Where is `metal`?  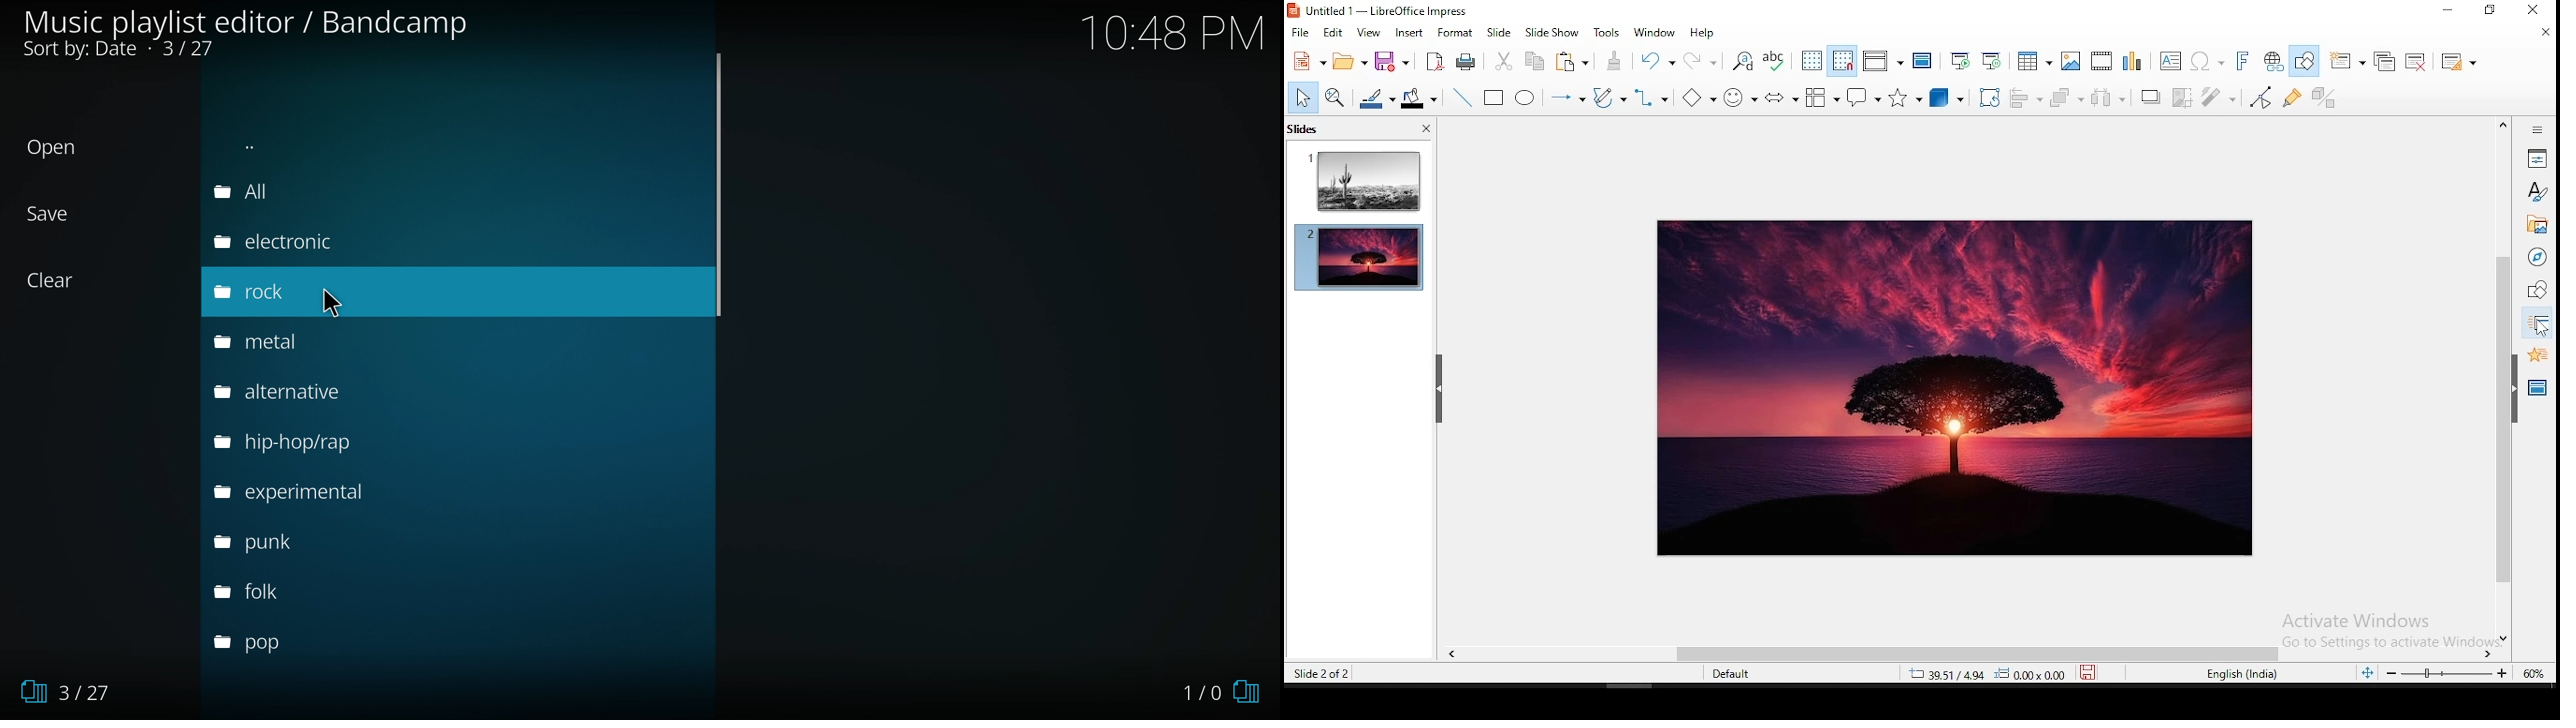
metal is located at coordinates (280, 345).